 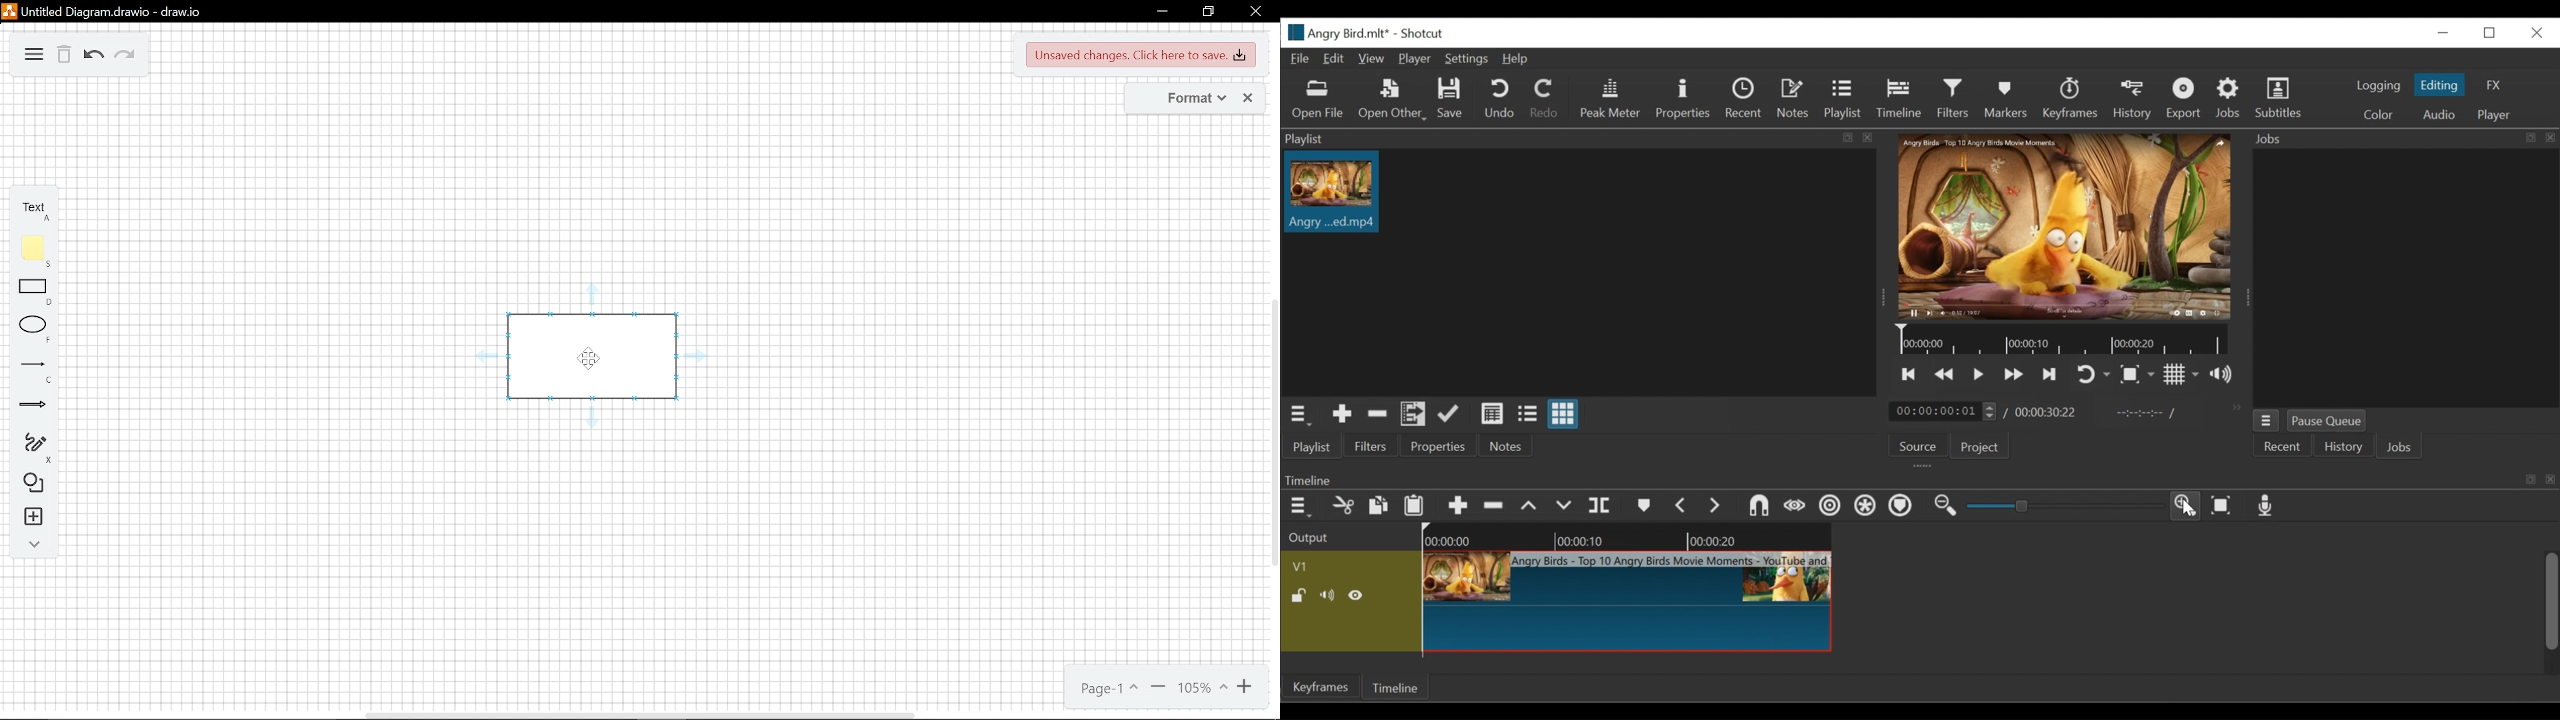 I want to click on Project, so click(x=1981, y=448).